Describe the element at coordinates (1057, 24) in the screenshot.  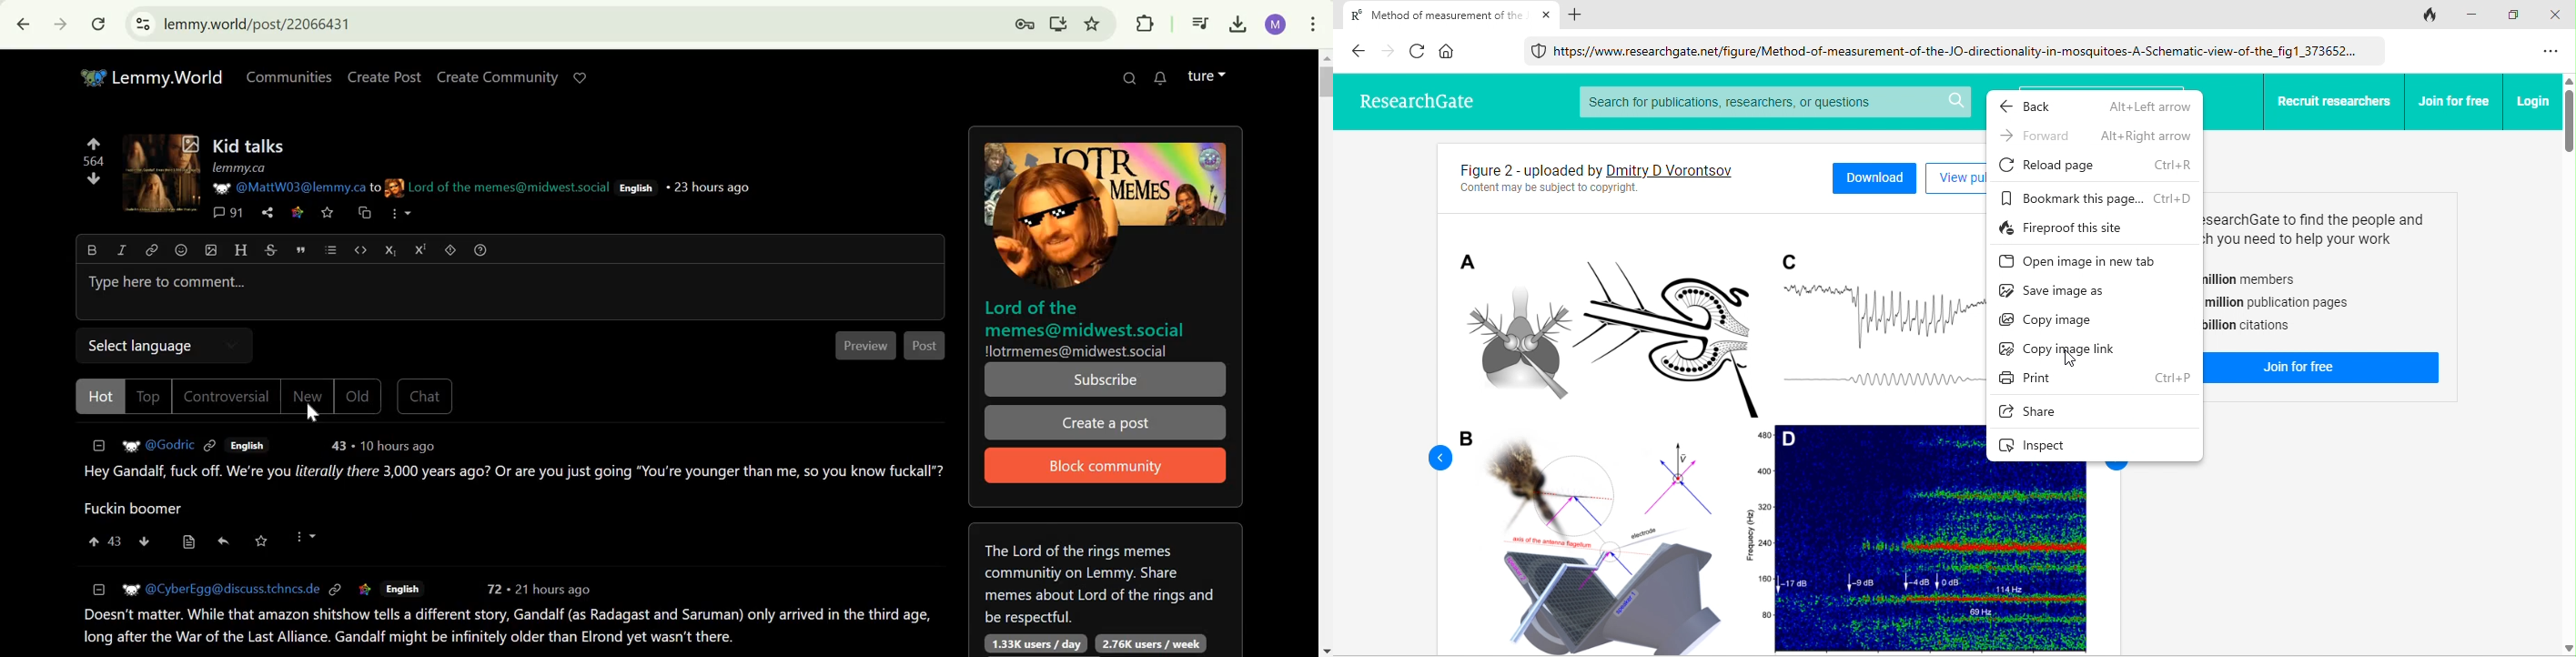
I see `Install lemmy.world` at that location.